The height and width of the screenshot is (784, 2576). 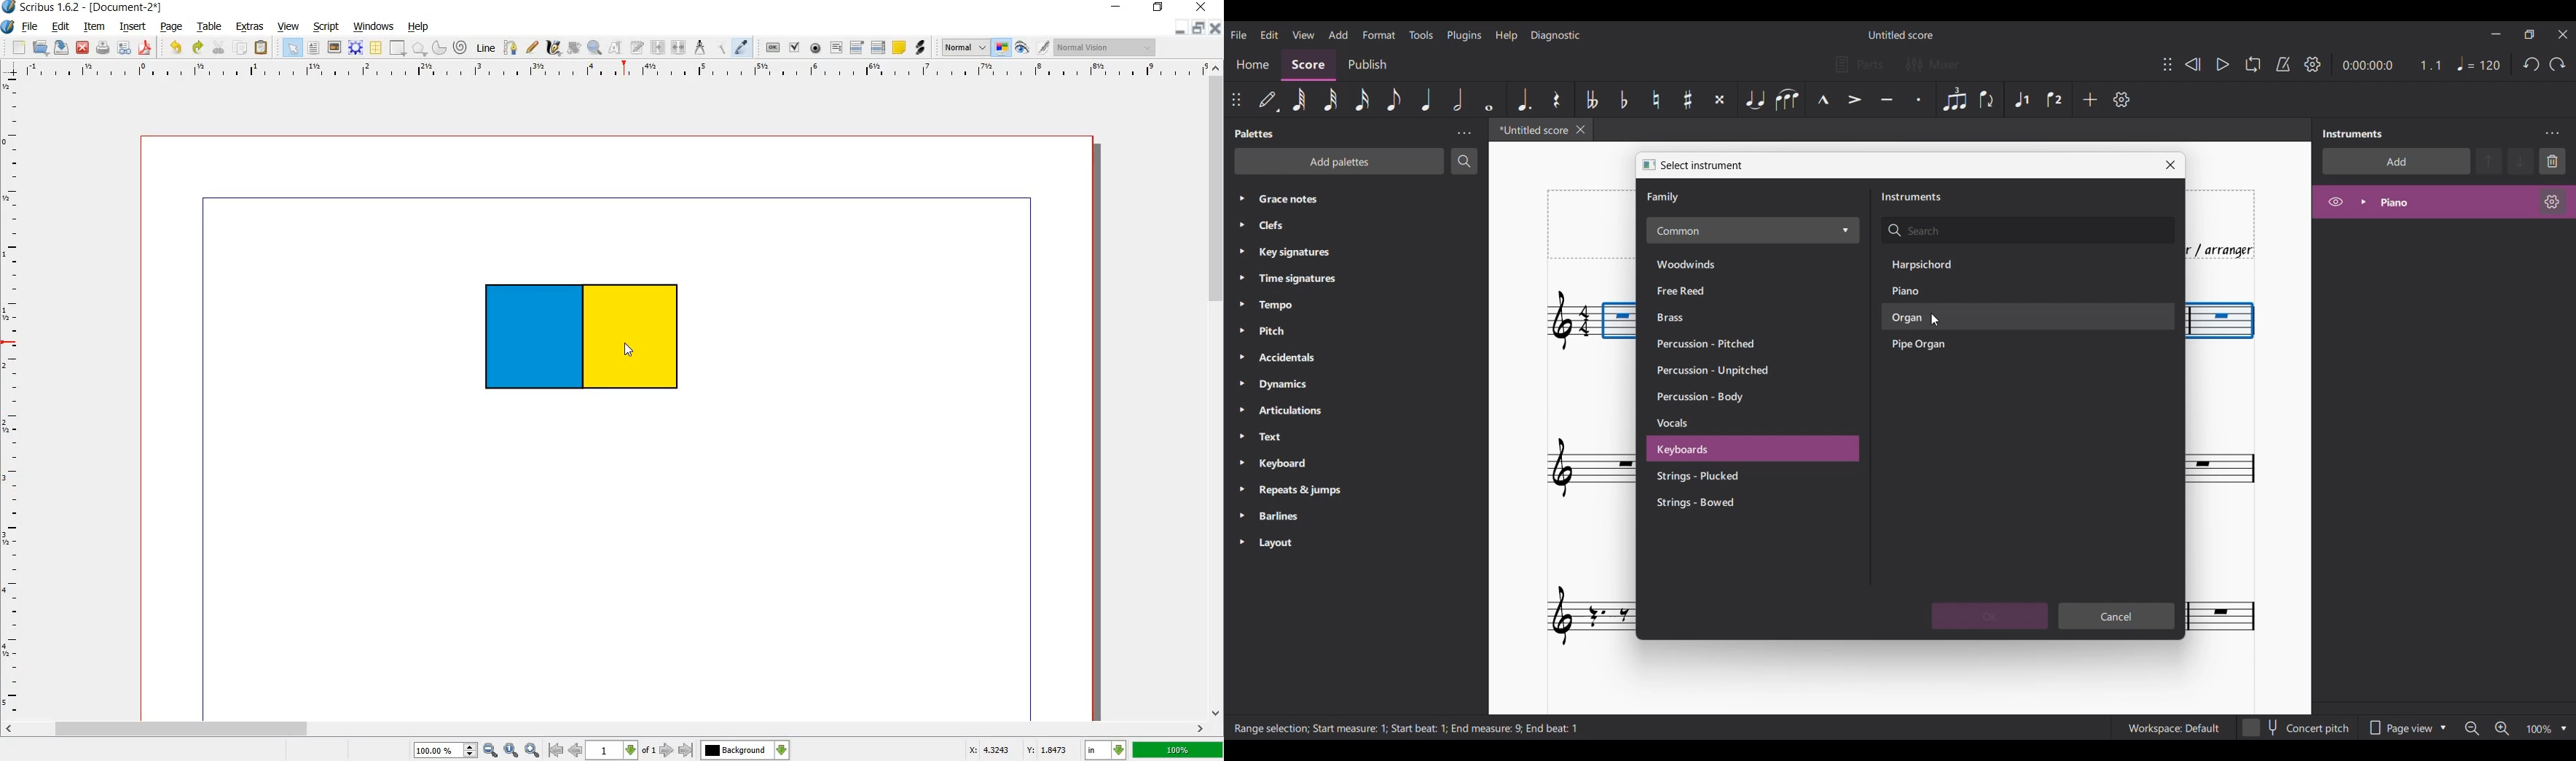 What do you see at coordinates (124, 47) in the screenshot?
I see `preflight verifier` at bounding box center [124, 47].